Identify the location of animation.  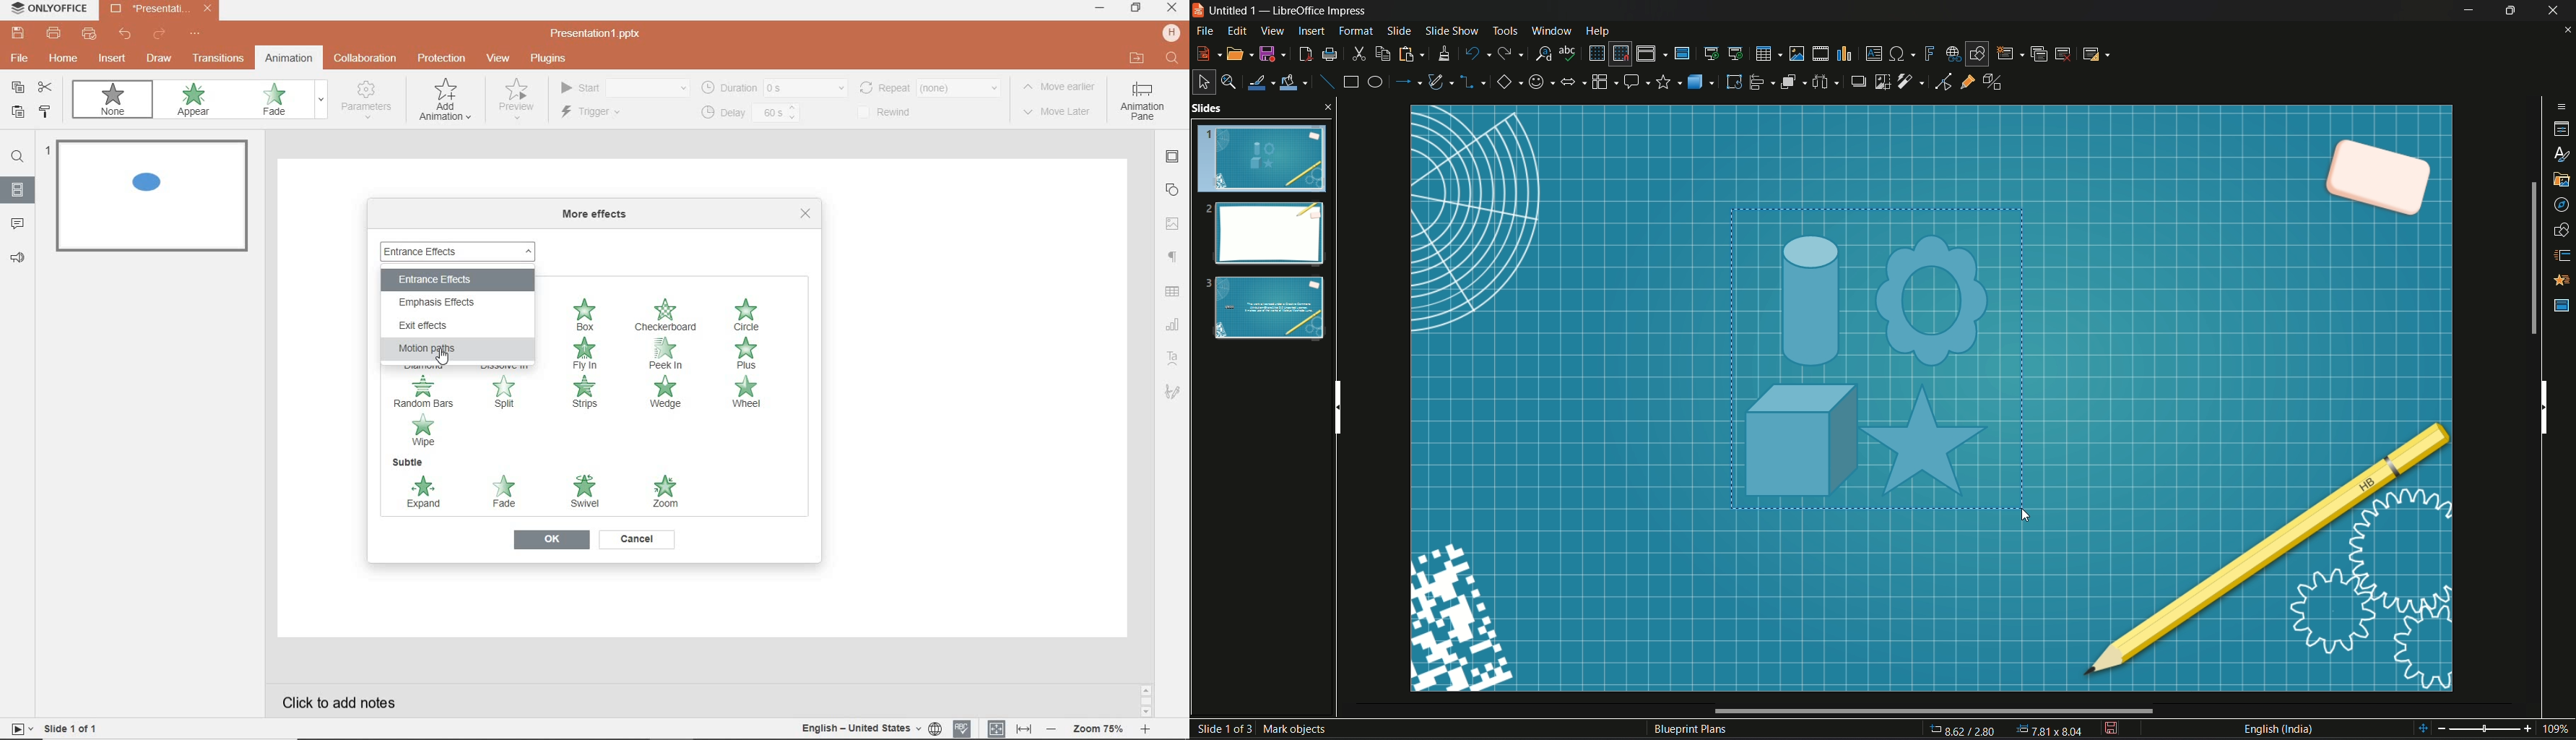
(288, 57).